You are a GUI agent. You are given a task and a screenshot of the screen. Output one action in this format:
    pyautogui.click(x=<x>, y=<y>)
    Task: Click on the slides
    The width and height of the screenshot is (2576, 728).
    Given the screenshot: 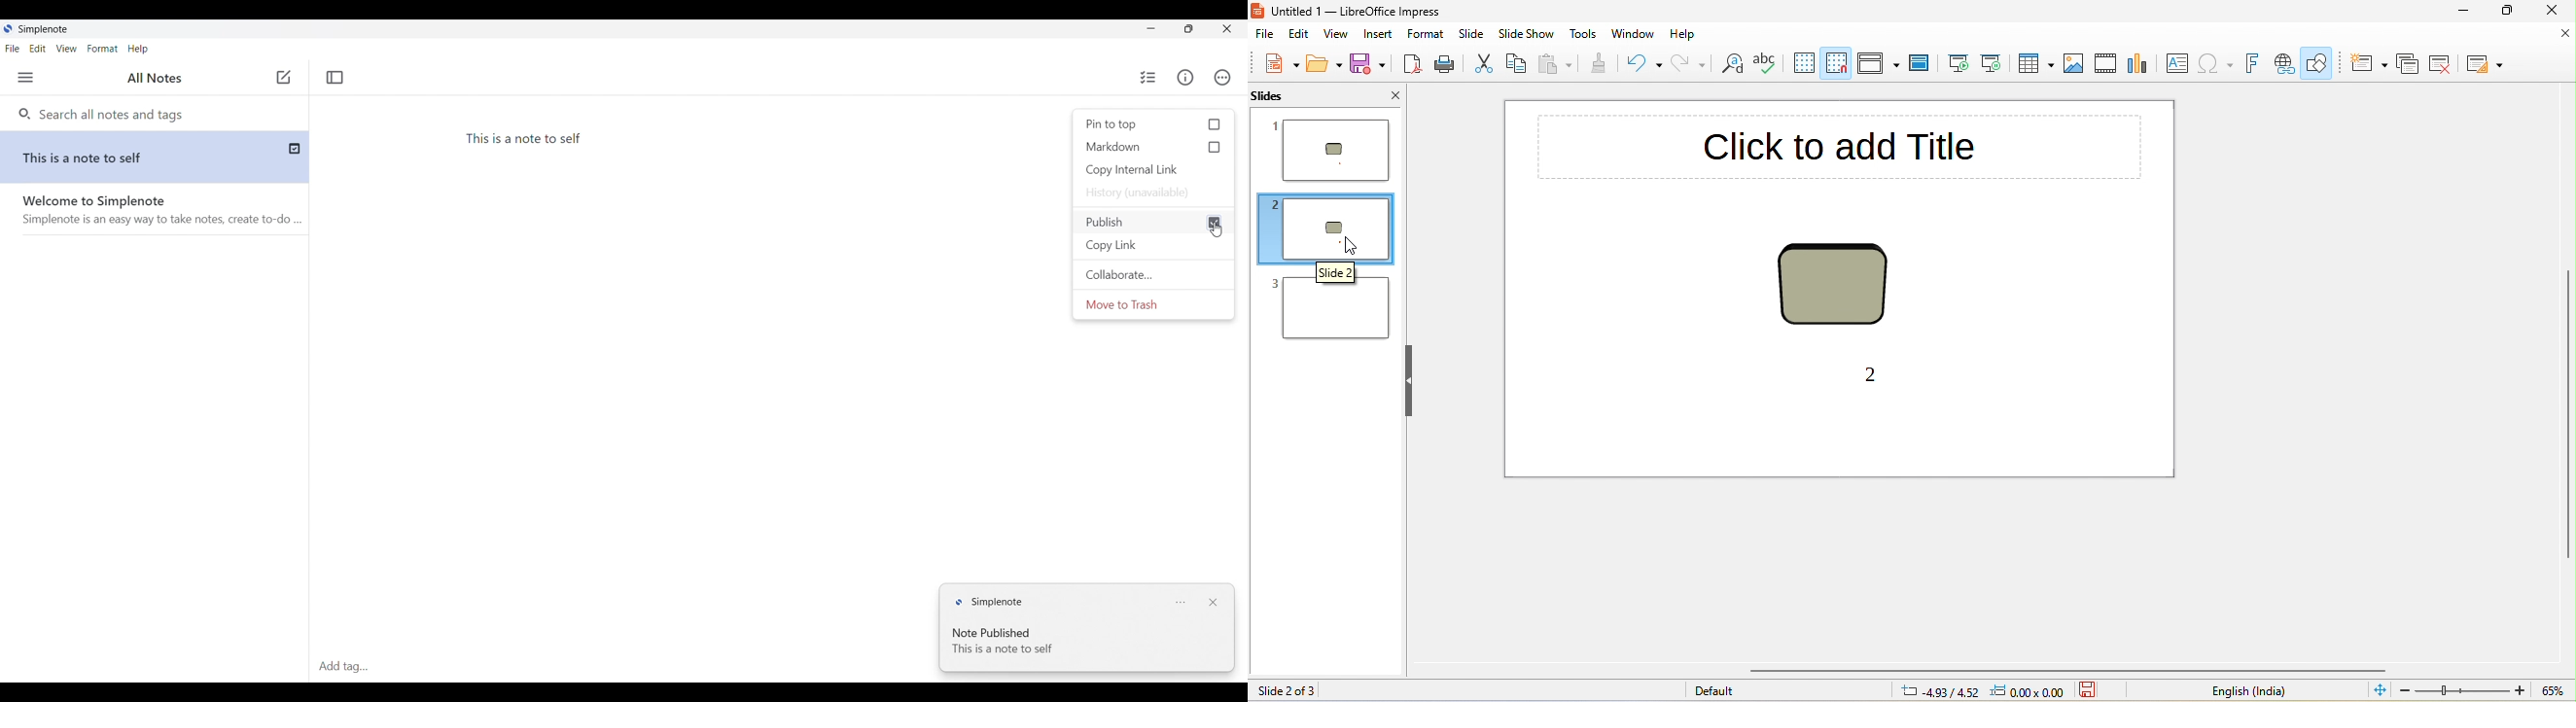 What is the action you would take?
    pyautogui.click(x=1290, y=95)
    